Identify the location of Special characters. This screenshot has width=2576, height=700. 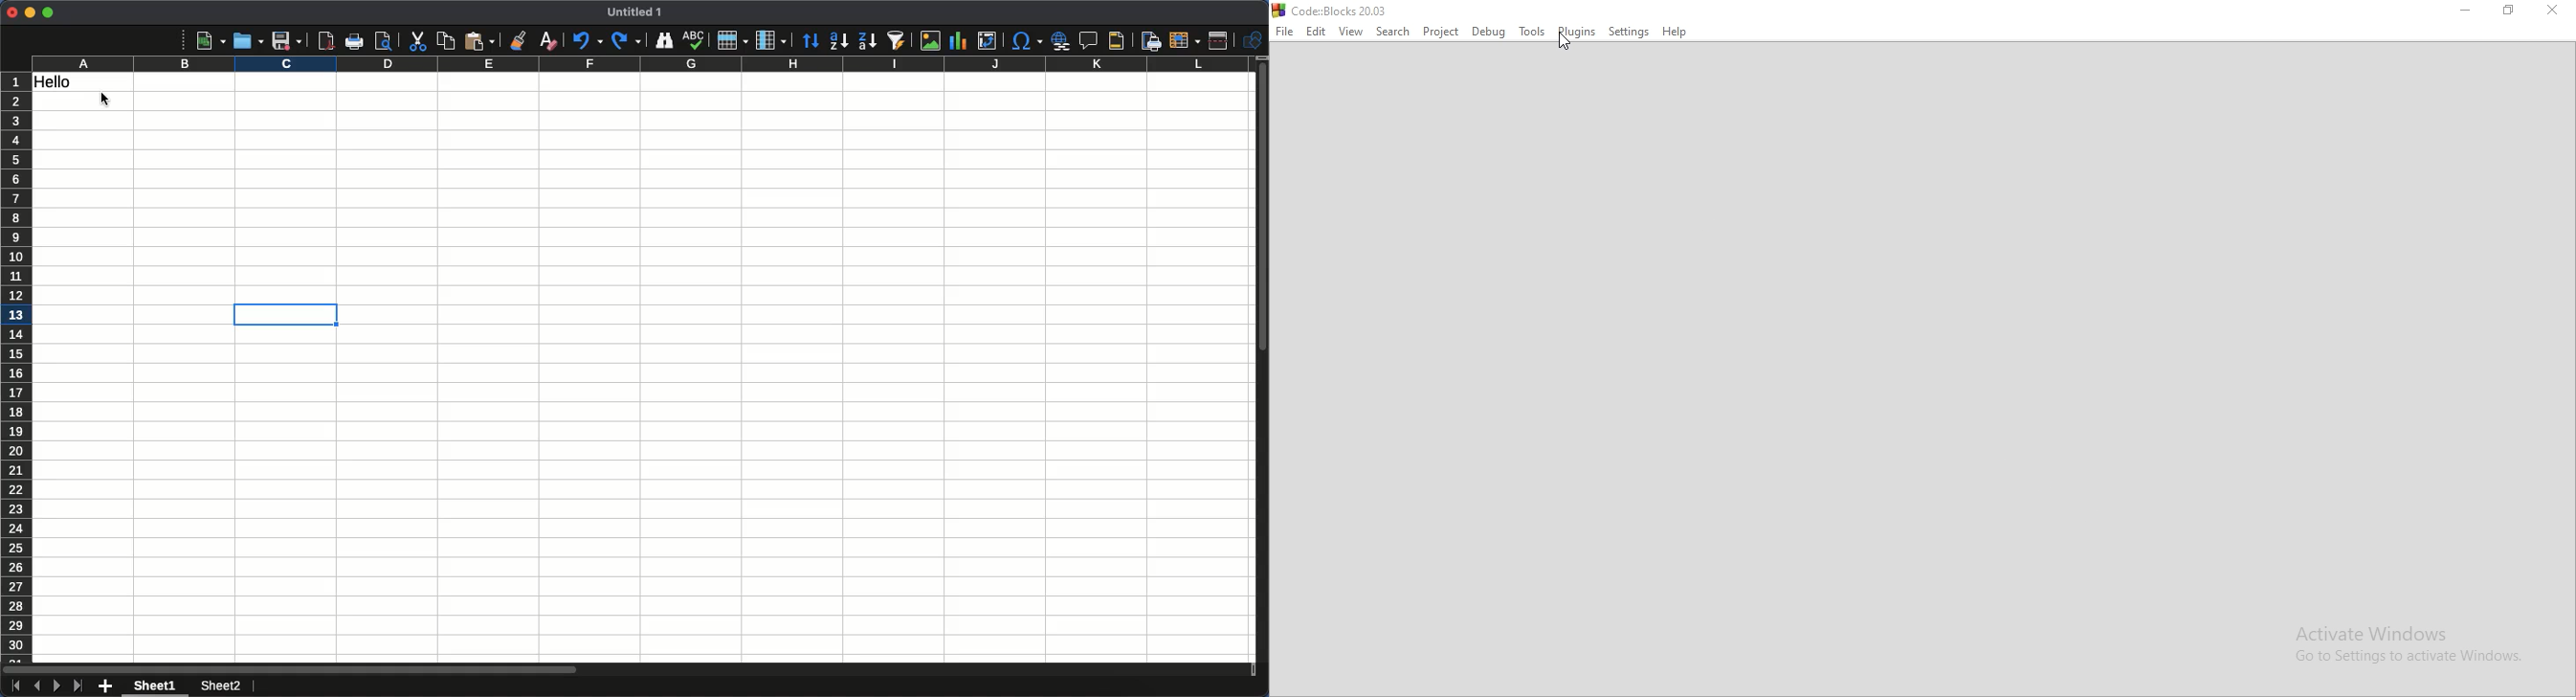
(1026, 41).